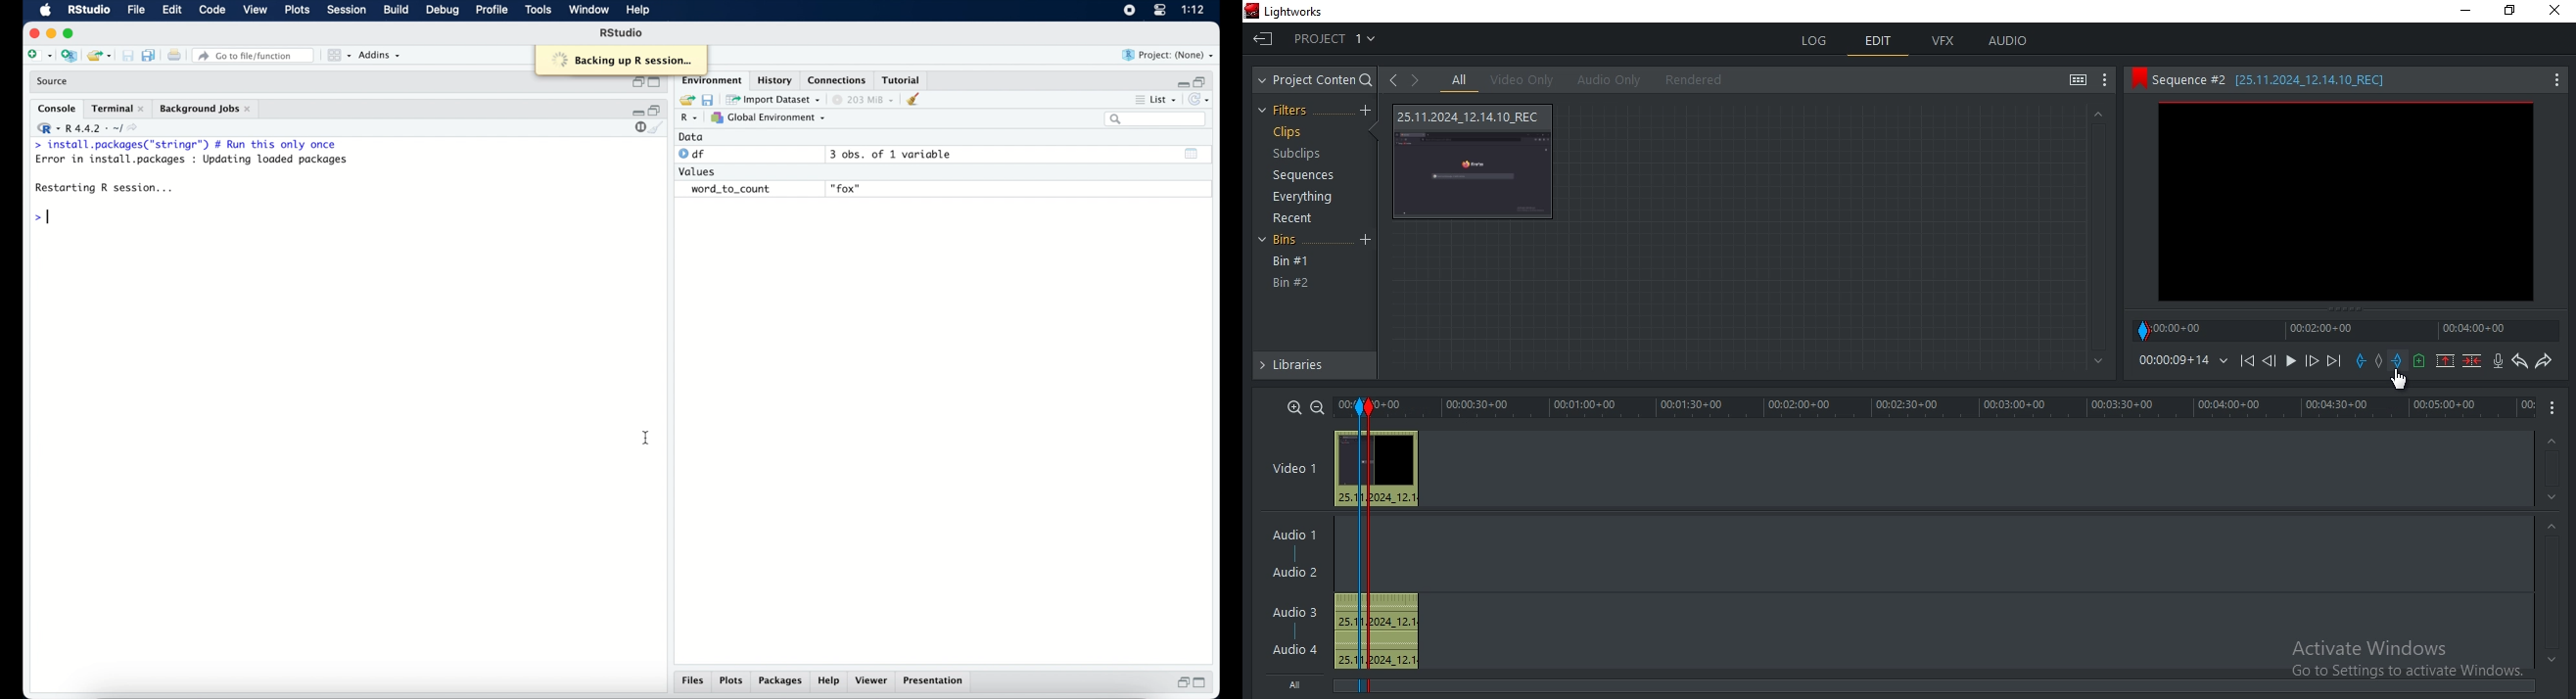 This screenshot has height=700, width=2576. What do you see at coordinates (69, 56) in the screenshot?
I see `create new project` at bounding box center [69, 56].